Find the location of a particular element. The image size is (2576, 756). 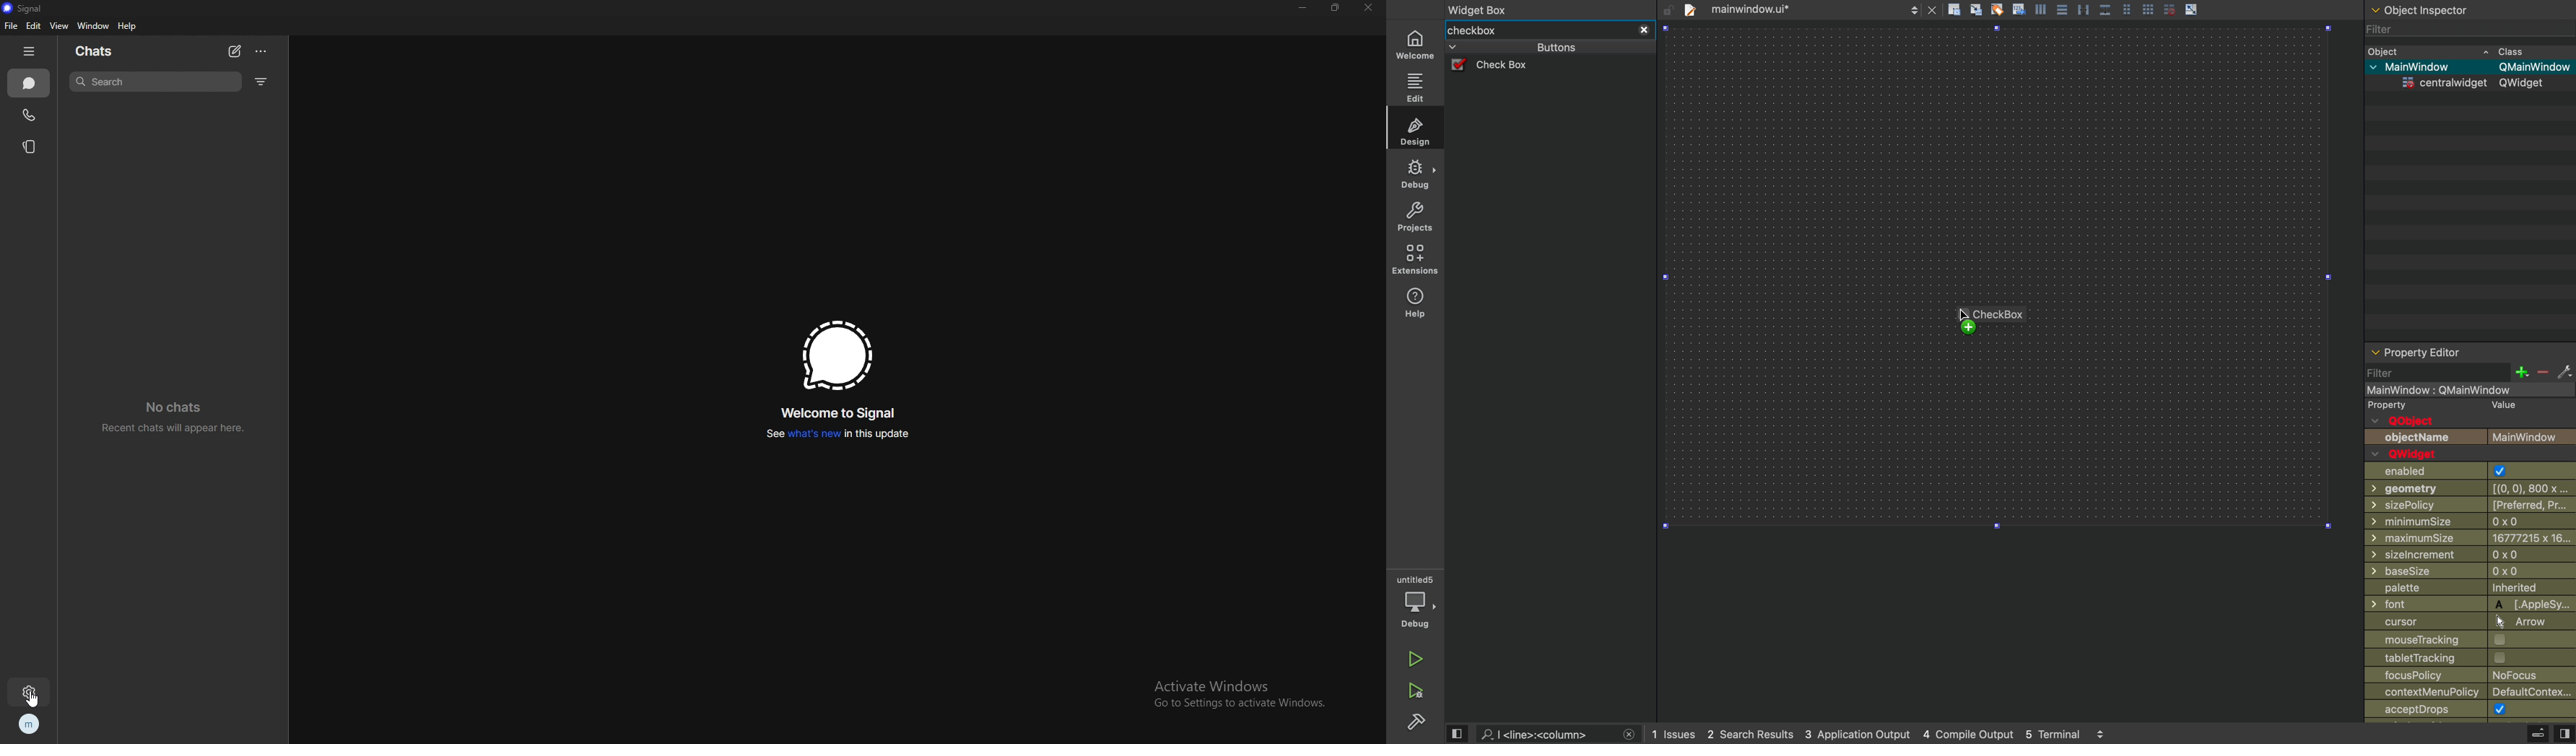

mainwindow is located at coordinates (2470, 67).